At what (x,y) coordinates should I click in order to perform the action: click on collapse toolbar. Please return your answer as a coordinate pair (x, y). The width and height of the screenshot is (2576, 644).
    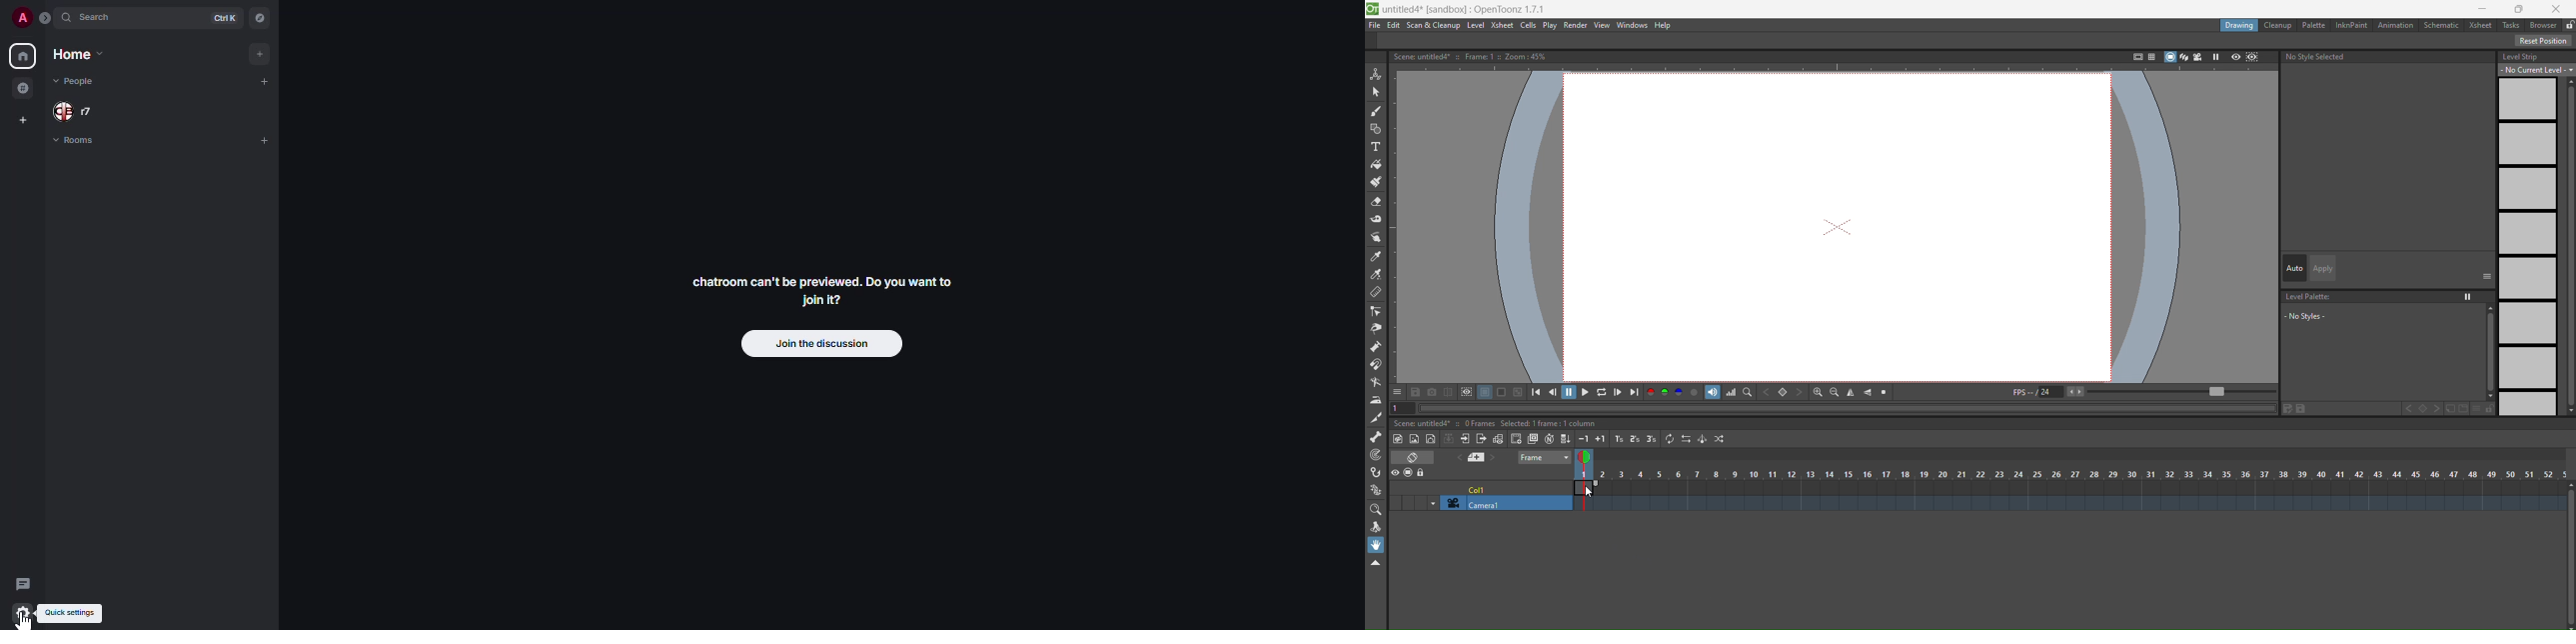
    Looking at the image, I should click on (1376, 563).